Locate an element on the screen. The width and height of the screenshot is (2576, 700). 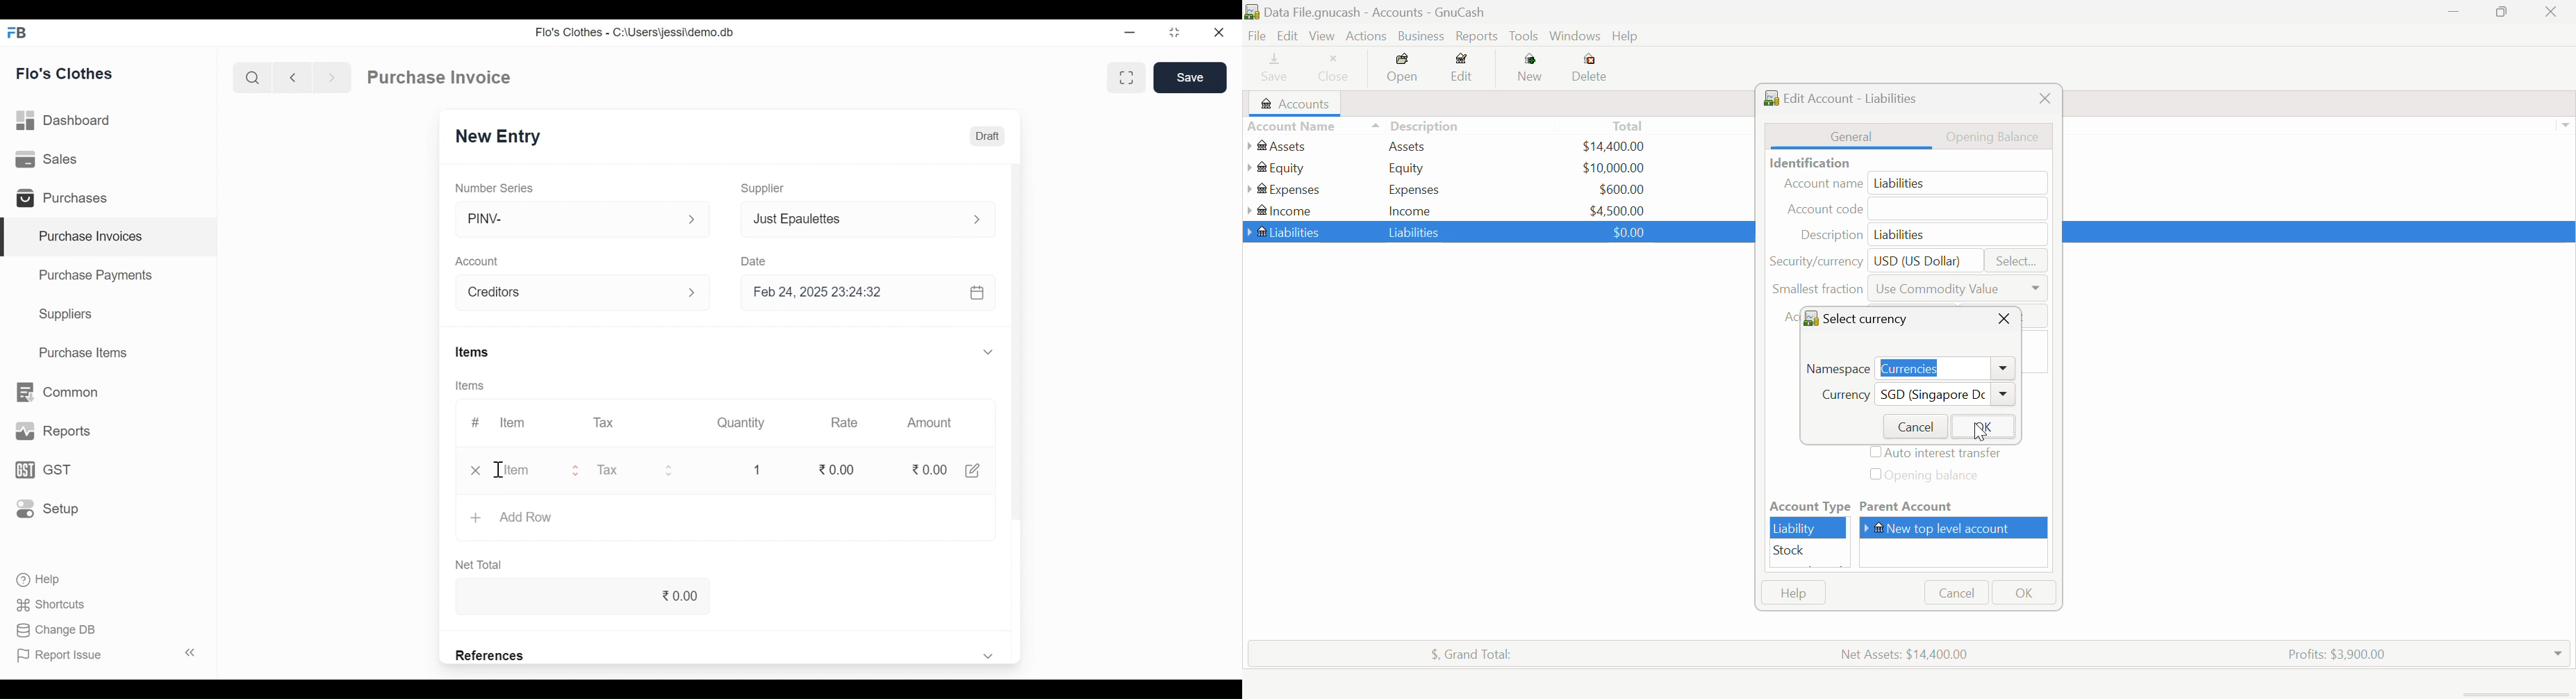
Items is located at coordinates (472, 351).